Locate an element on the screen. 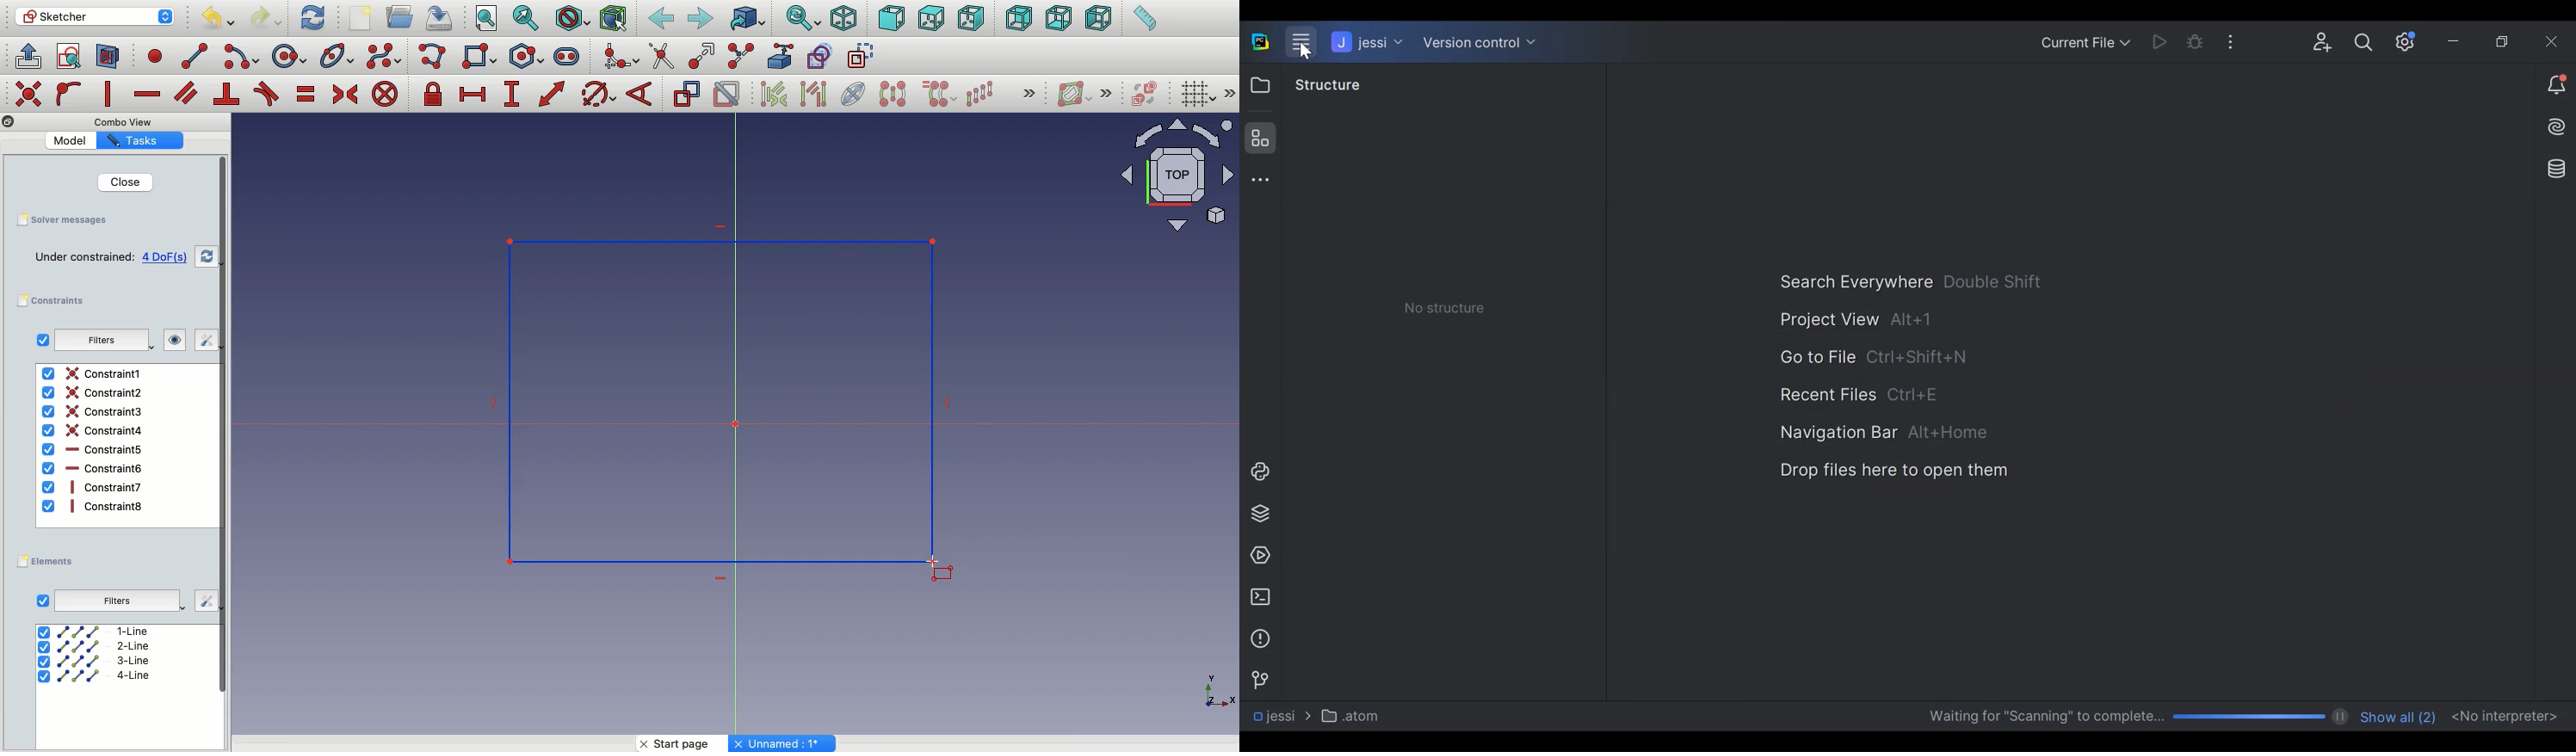  Under constrained: is located at coordinates (84, 258).